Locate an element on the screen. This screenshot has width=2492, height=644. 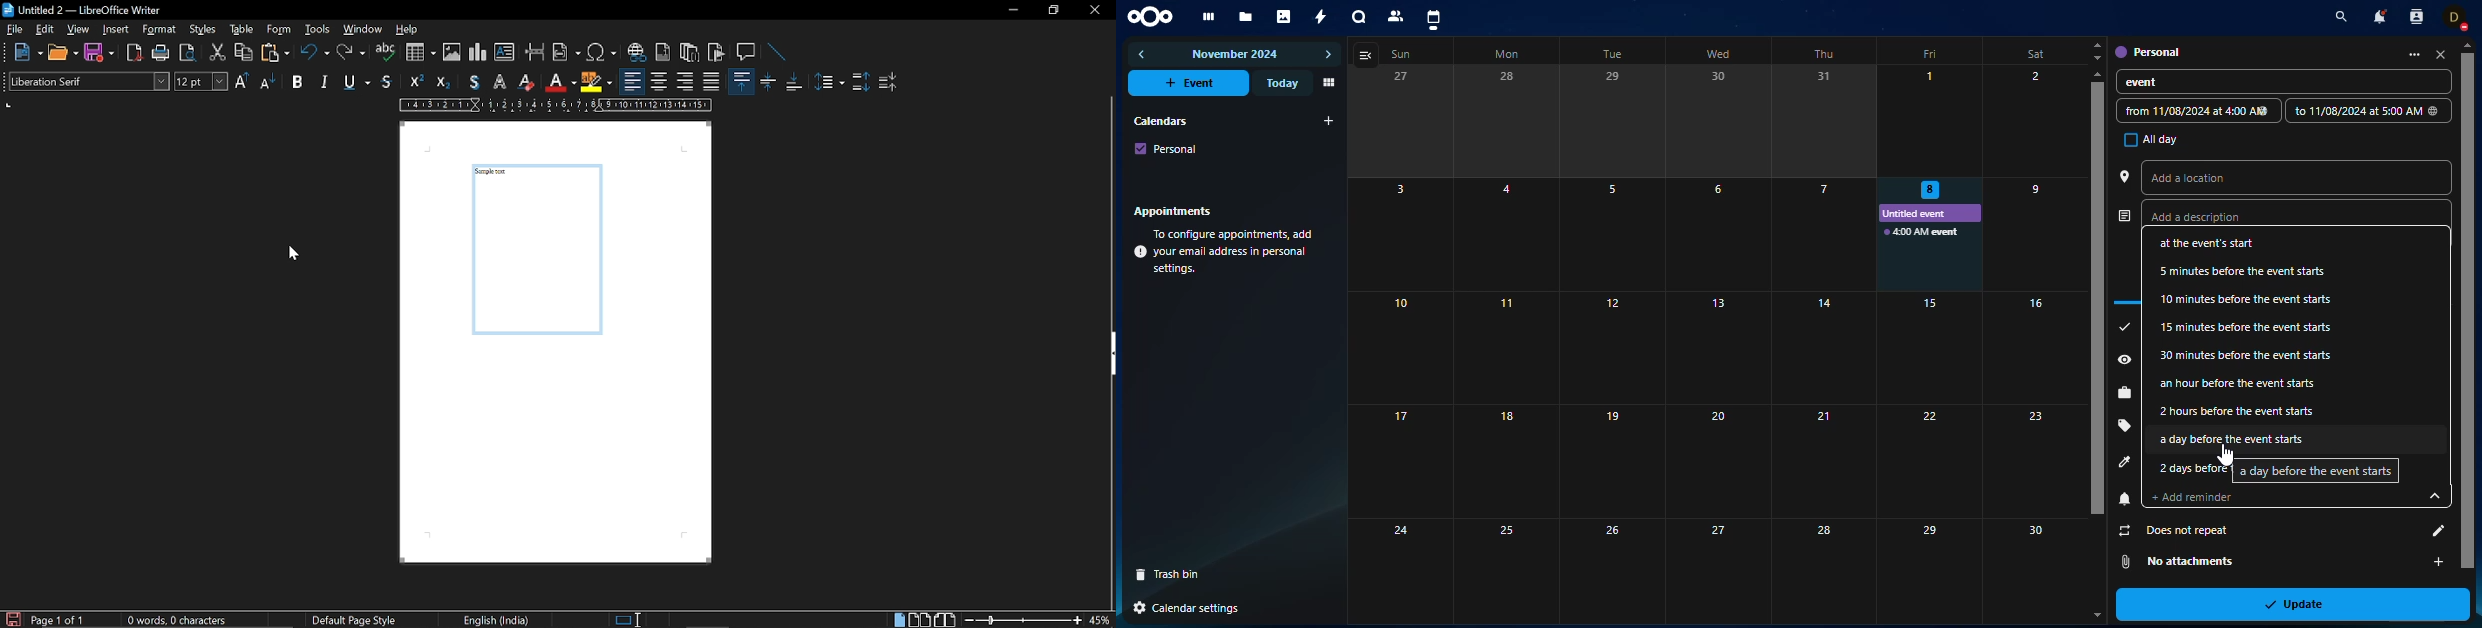
5 min is located at coordinates (2242, 271).